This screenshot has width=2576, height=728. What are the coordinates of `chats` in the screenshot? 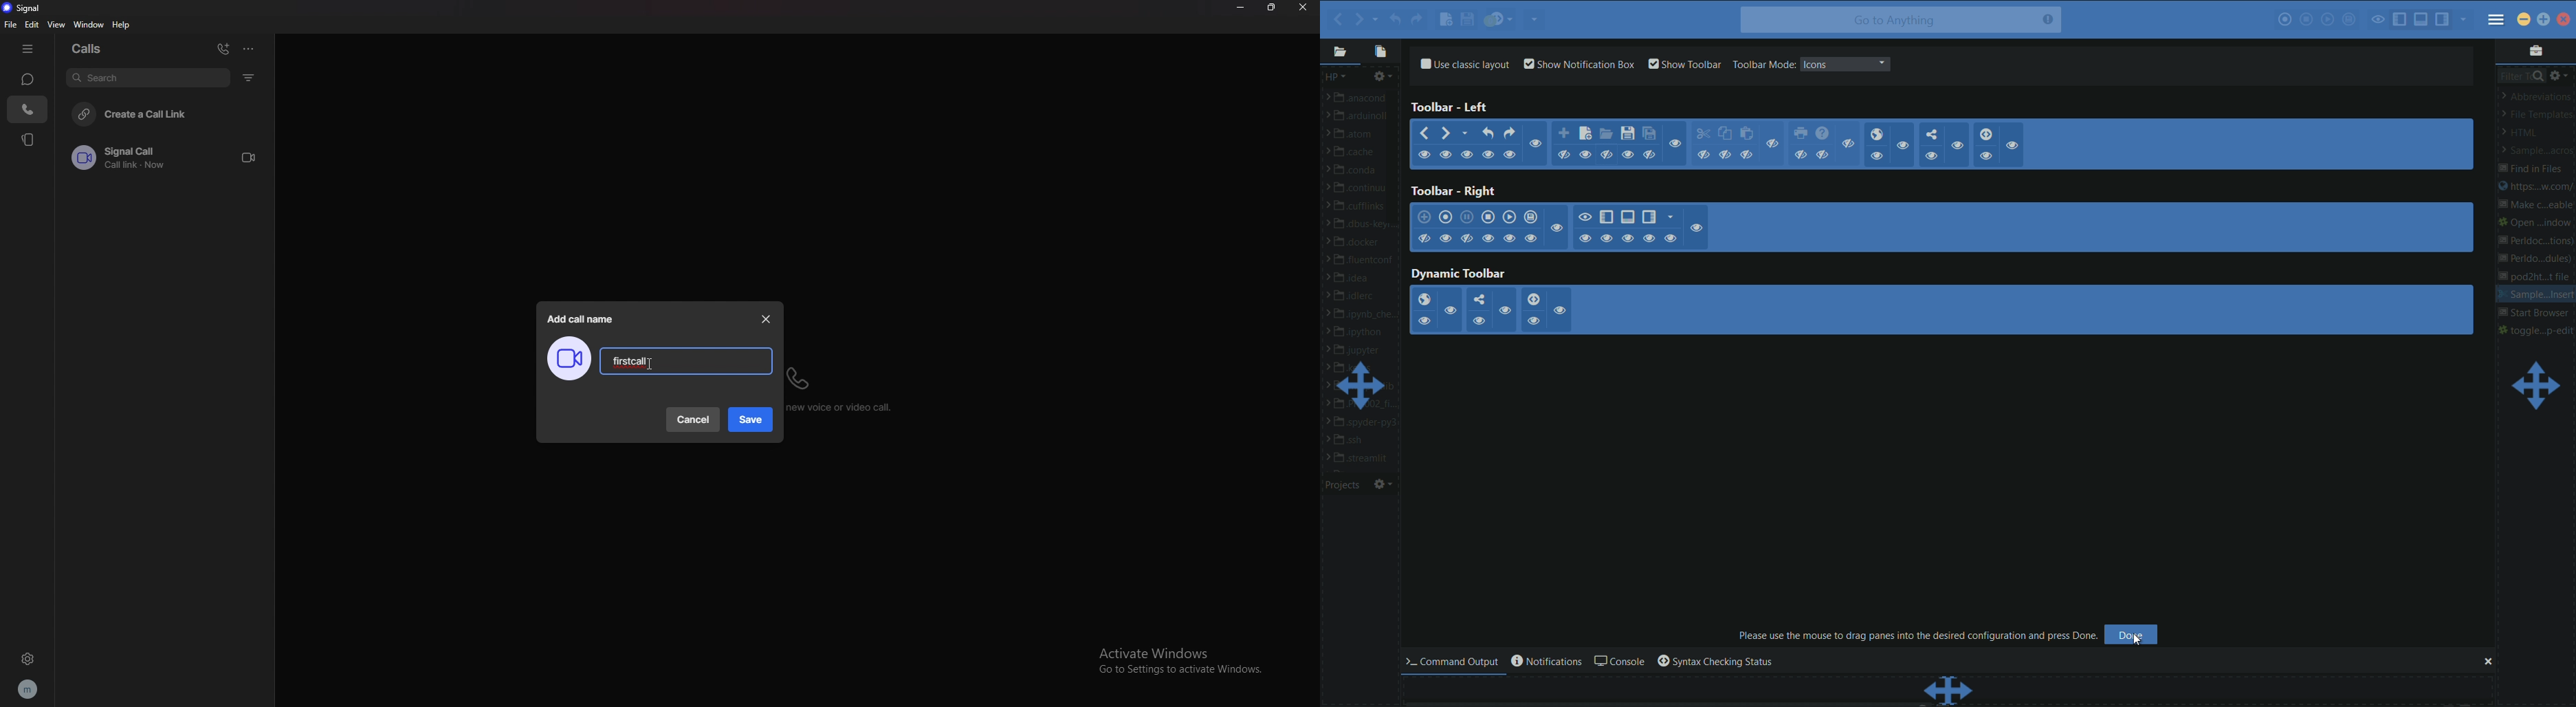 It's located at (27, 78).